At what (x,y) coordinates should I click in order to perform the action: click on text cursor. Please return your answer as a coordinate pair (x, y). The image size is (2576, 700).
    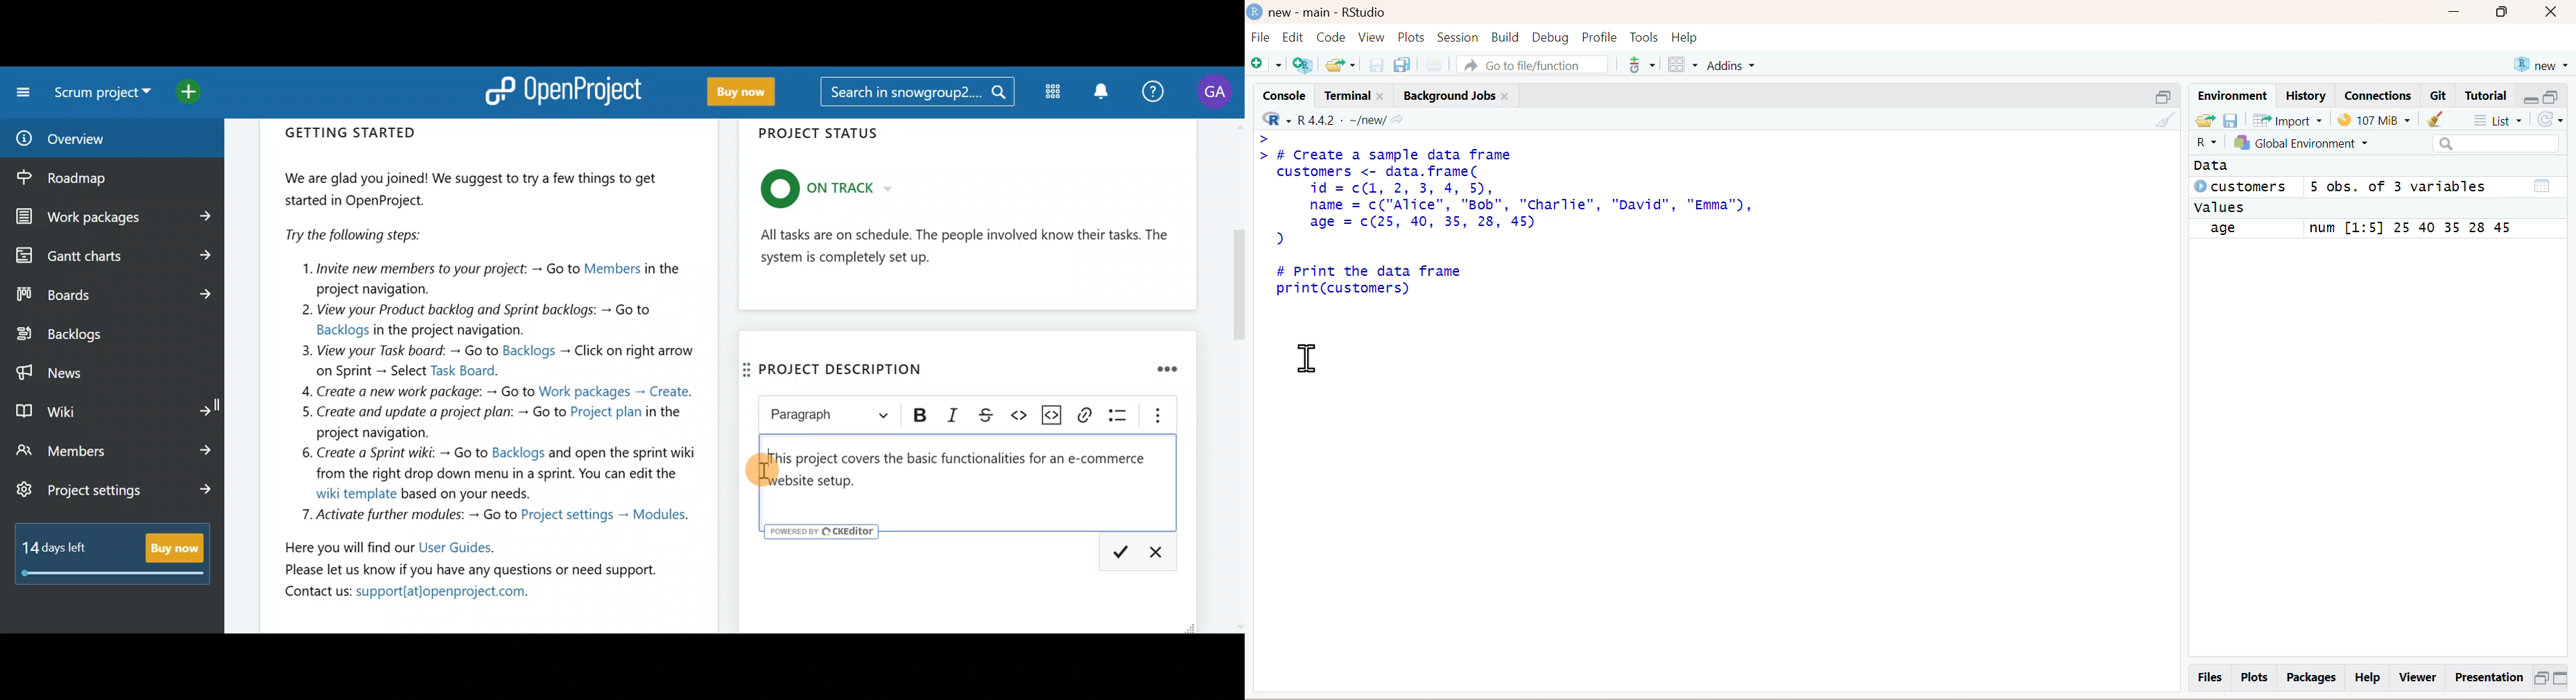
    Looking at the image, I should click on (1306, 356).